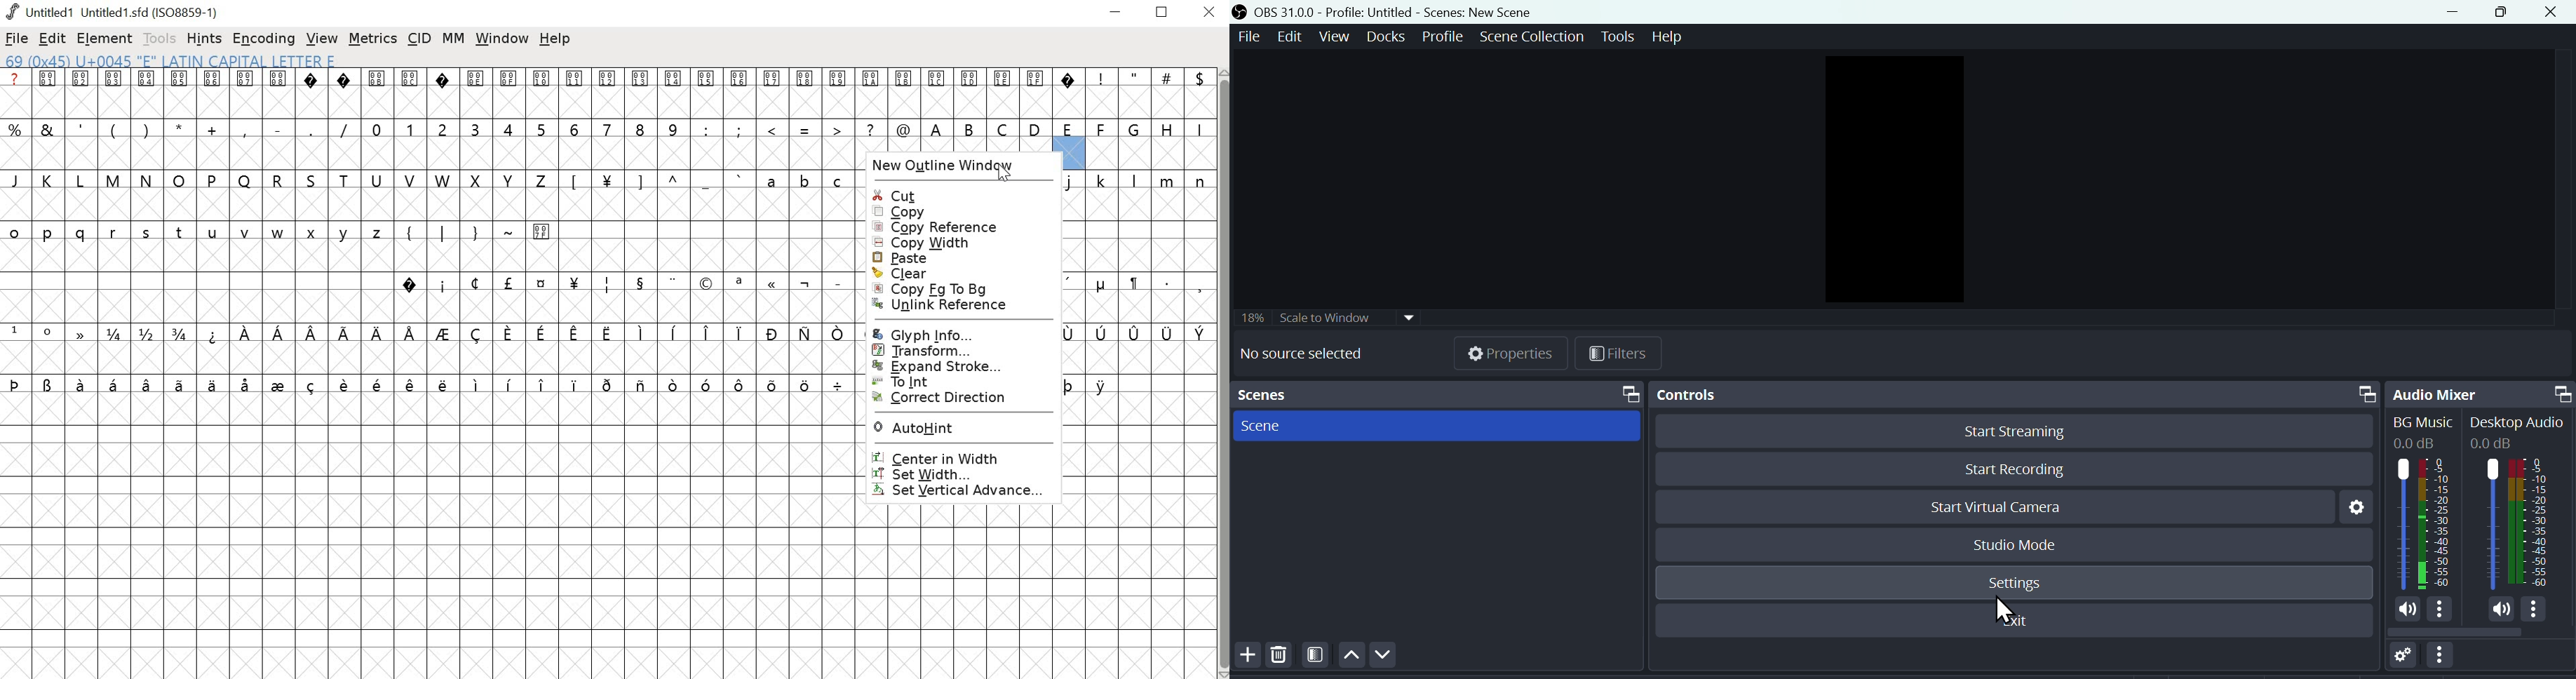  Describe the element at coordinates (2460, 13) in the screenshot. I see `minimise` at that location.